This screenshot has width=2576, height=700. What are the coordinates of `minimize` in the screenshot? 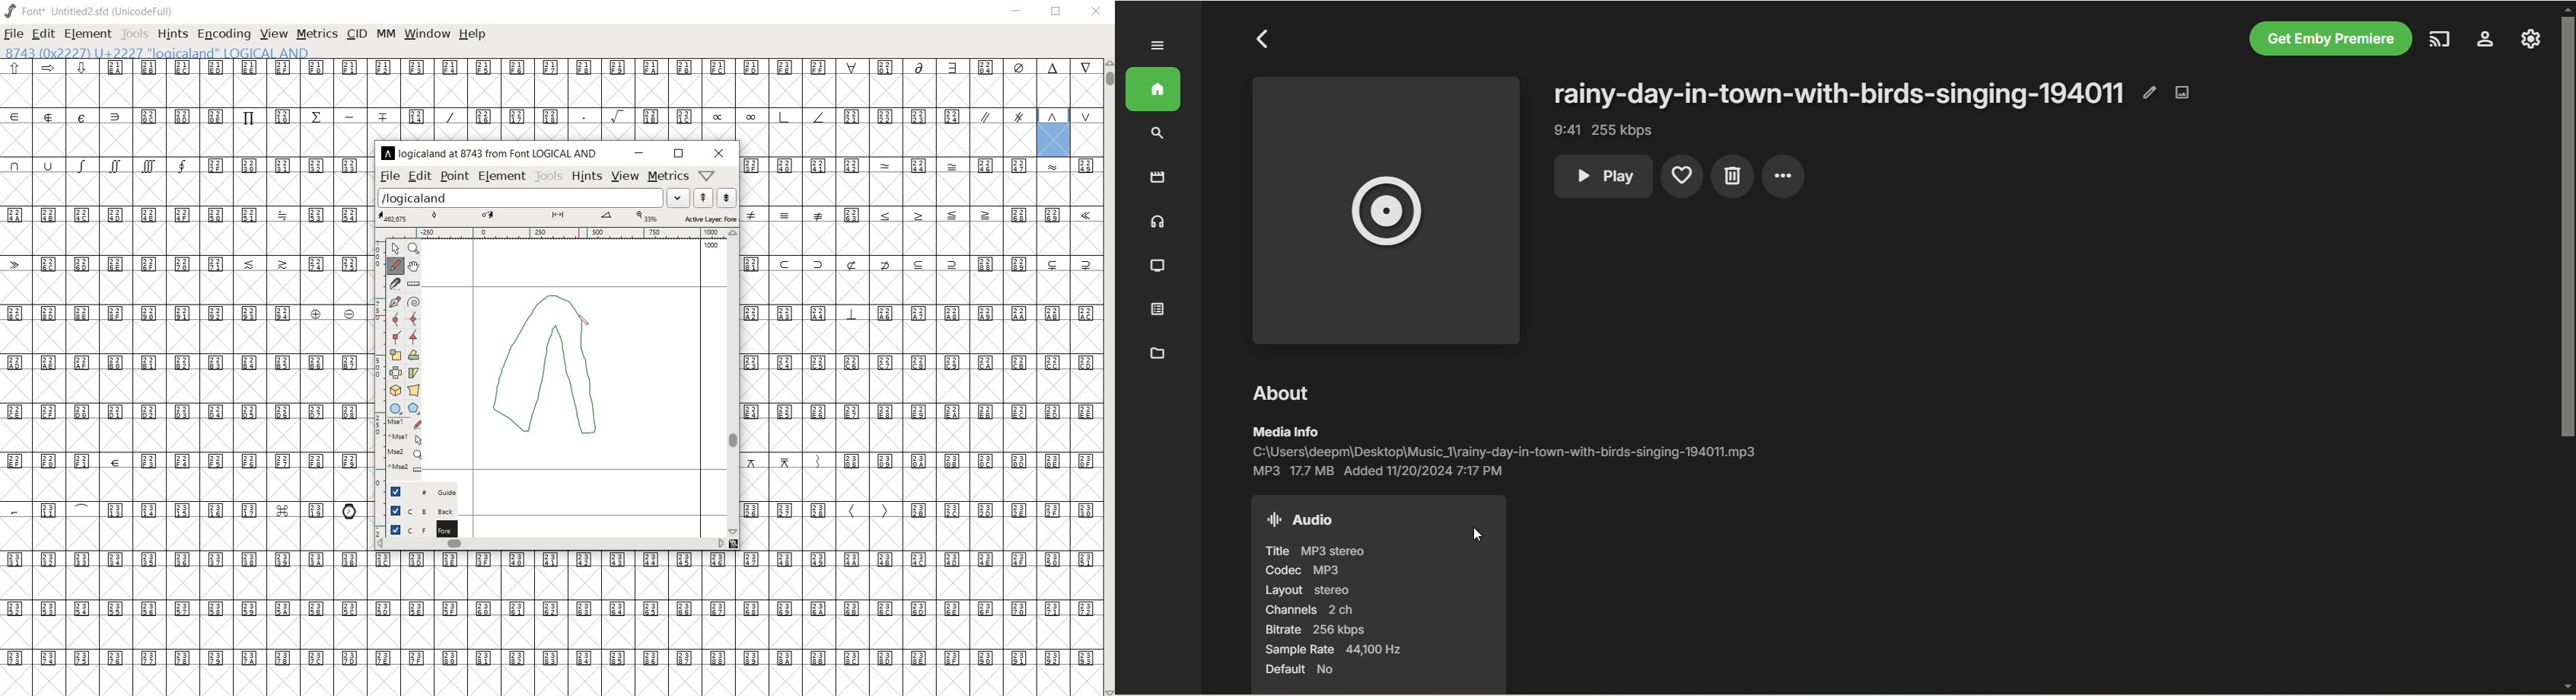 It's located at (642, 152).